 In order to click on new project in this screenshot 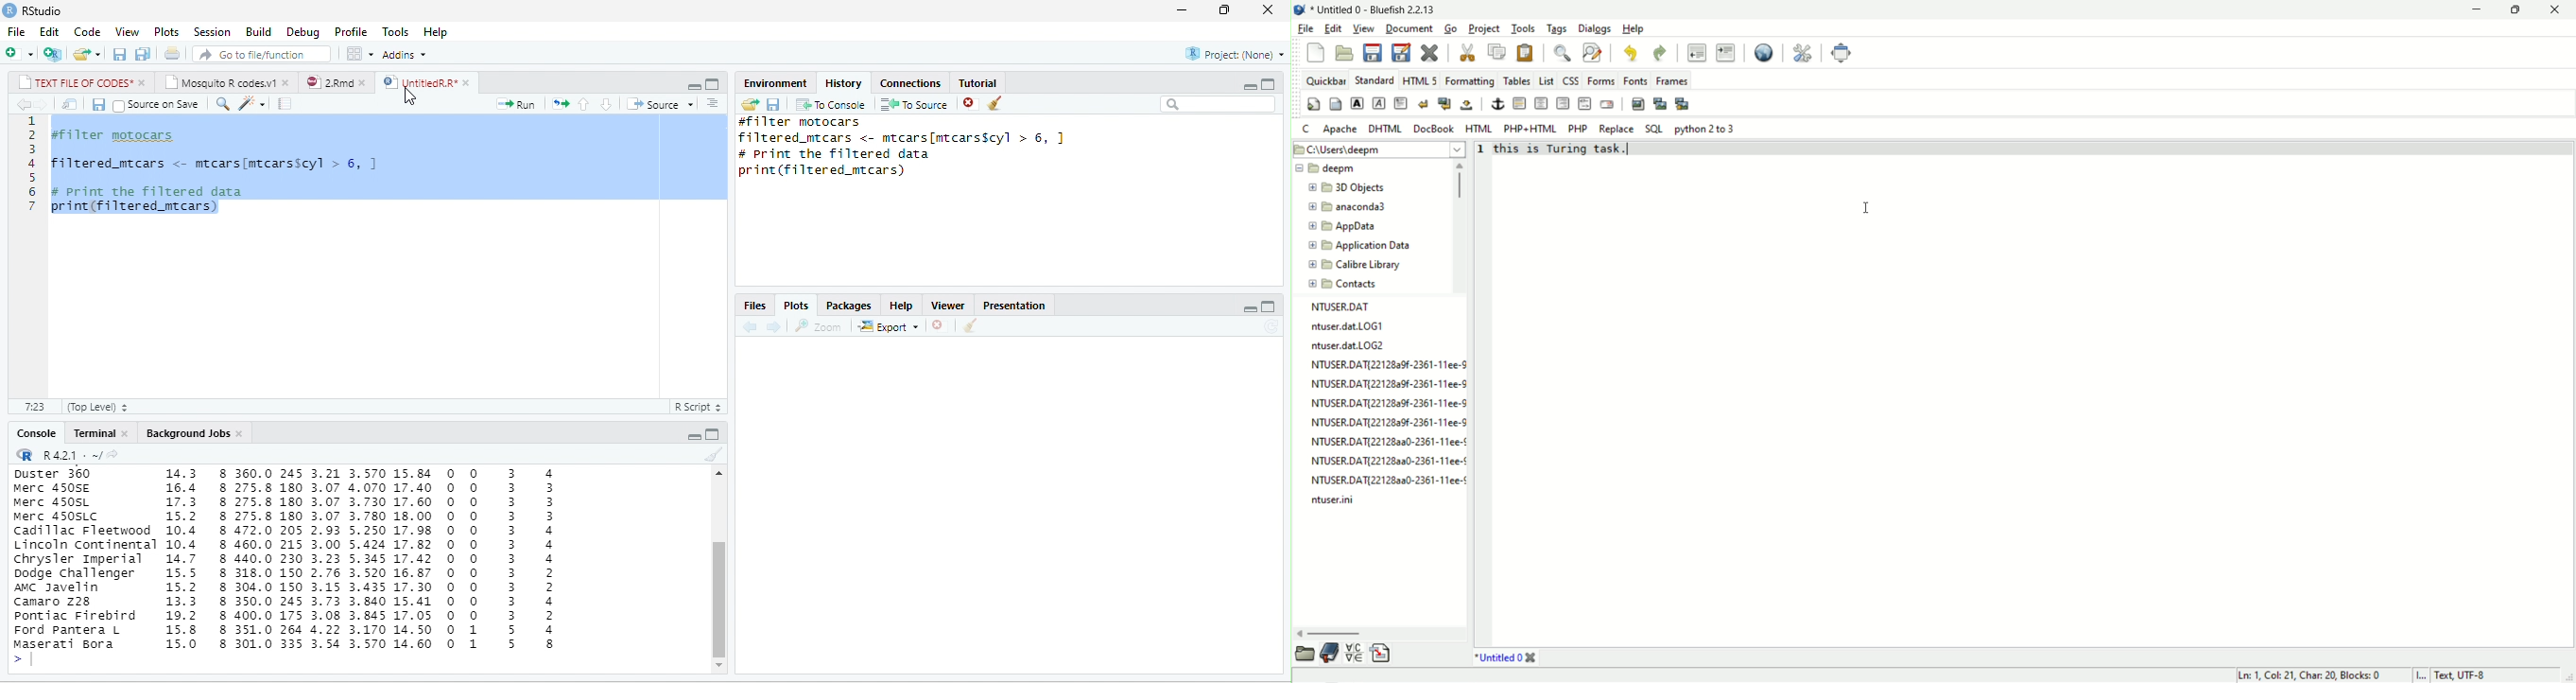, I will do `click(52, 54)`.